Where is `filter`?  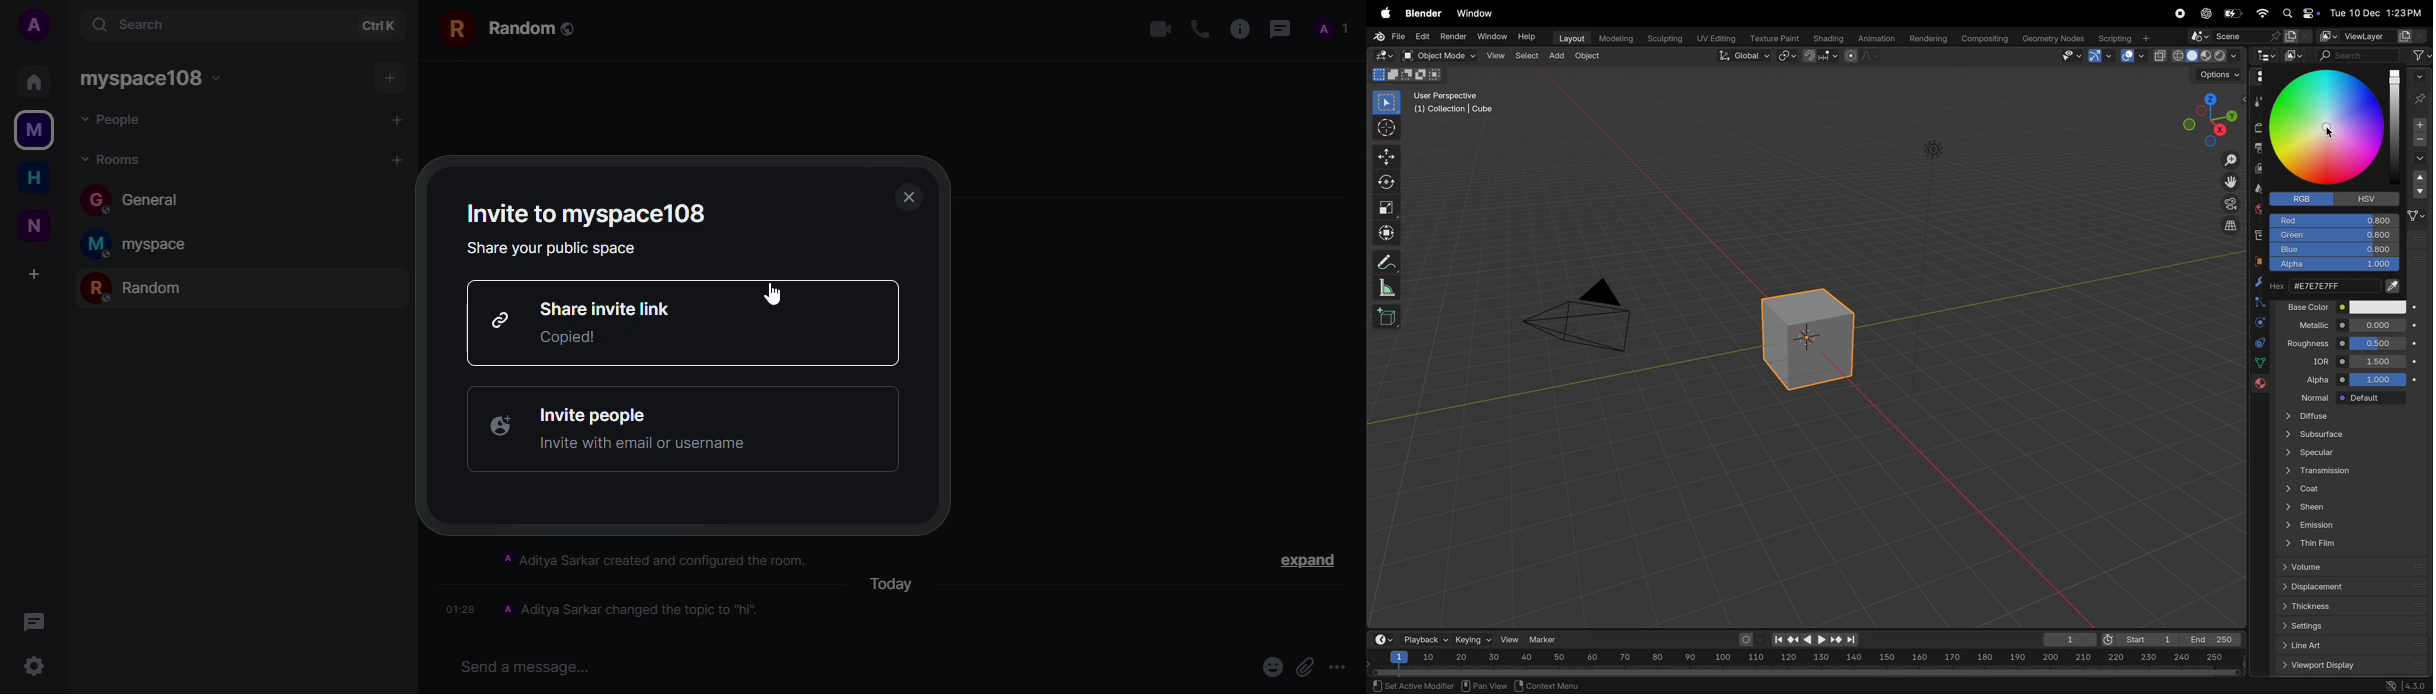
filter is located at coordinates (2421, 55).